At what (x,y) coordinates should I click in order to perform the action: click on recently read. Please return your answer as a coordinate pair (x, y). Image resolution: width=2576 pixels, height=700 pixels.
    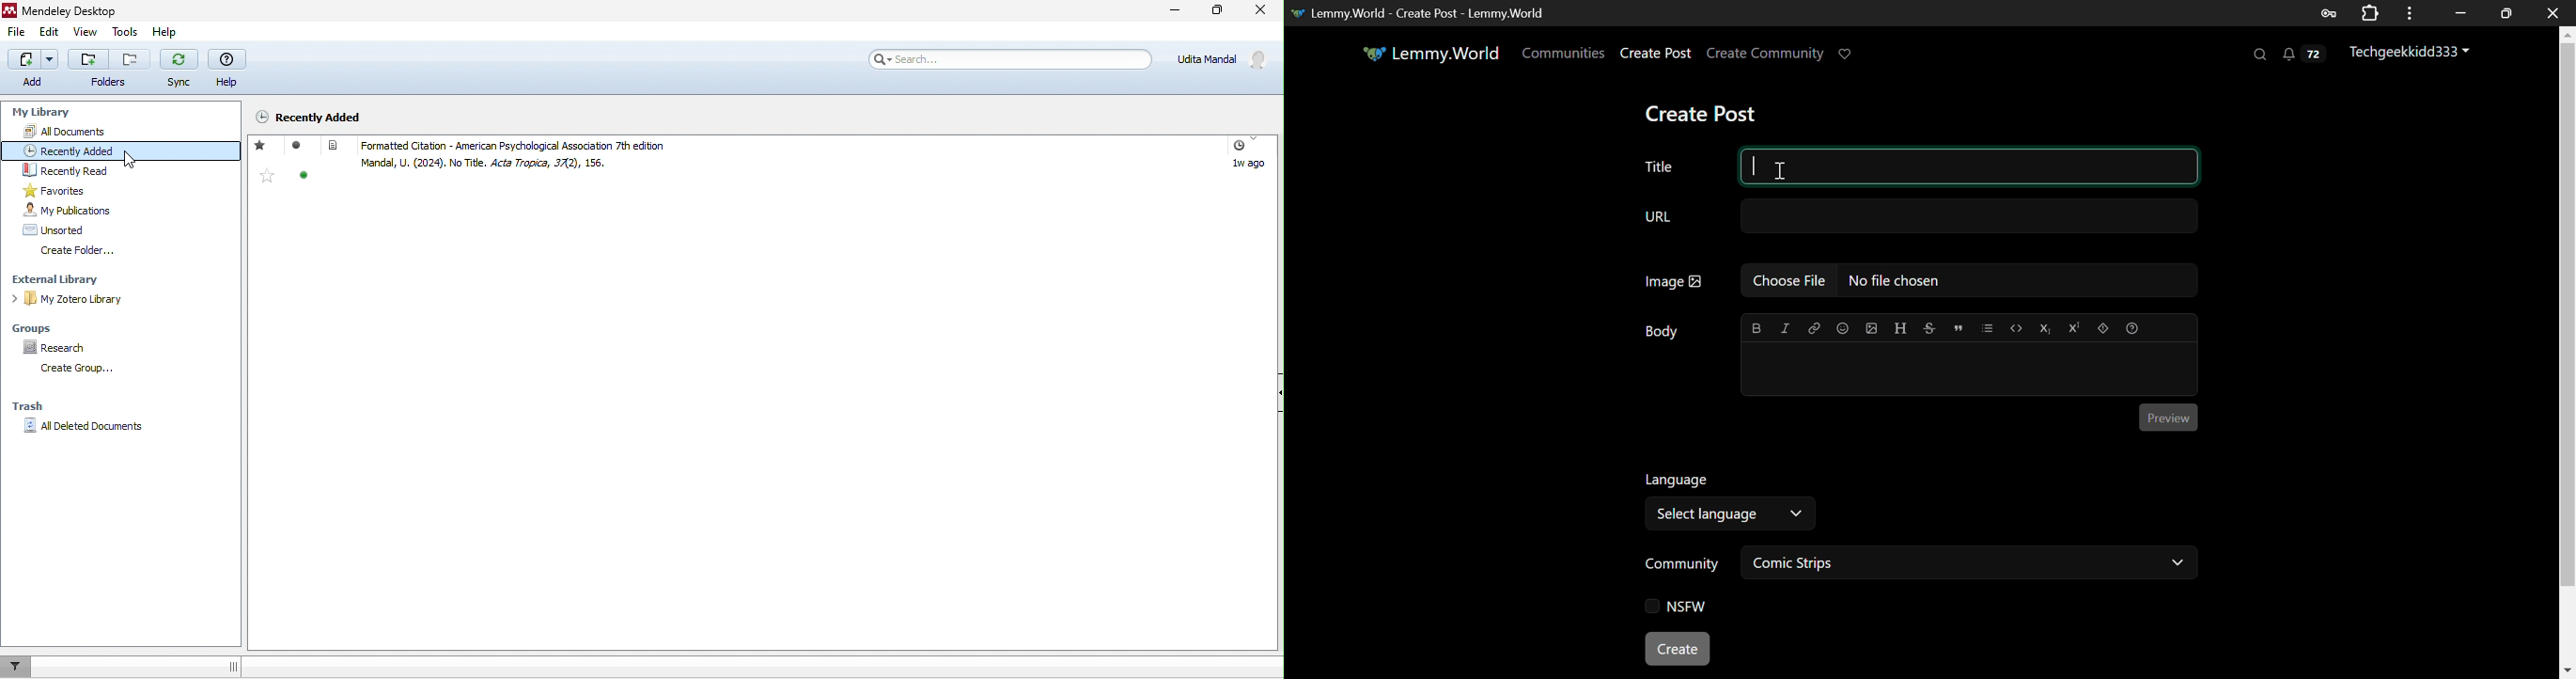
    Looking at the image, I should click on (63, 171).